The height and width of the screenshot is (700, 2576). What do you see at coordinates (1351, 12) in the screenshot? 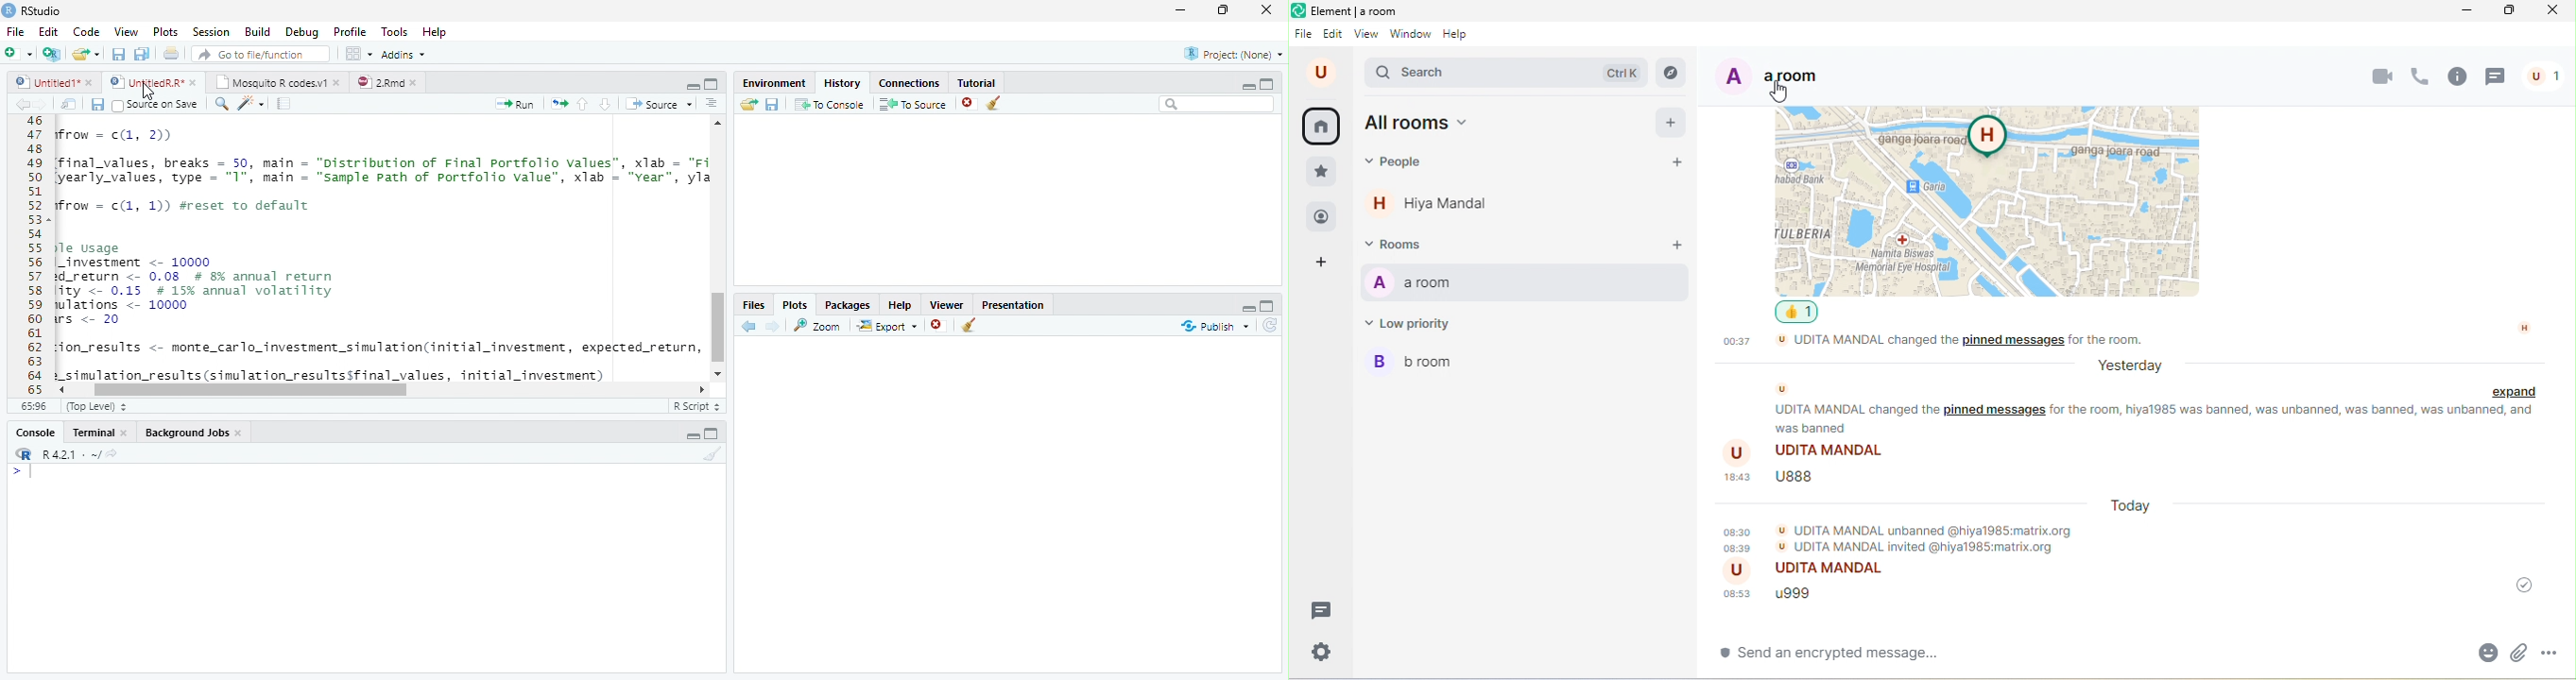
I see `title` at bounding box center [1351, 12].